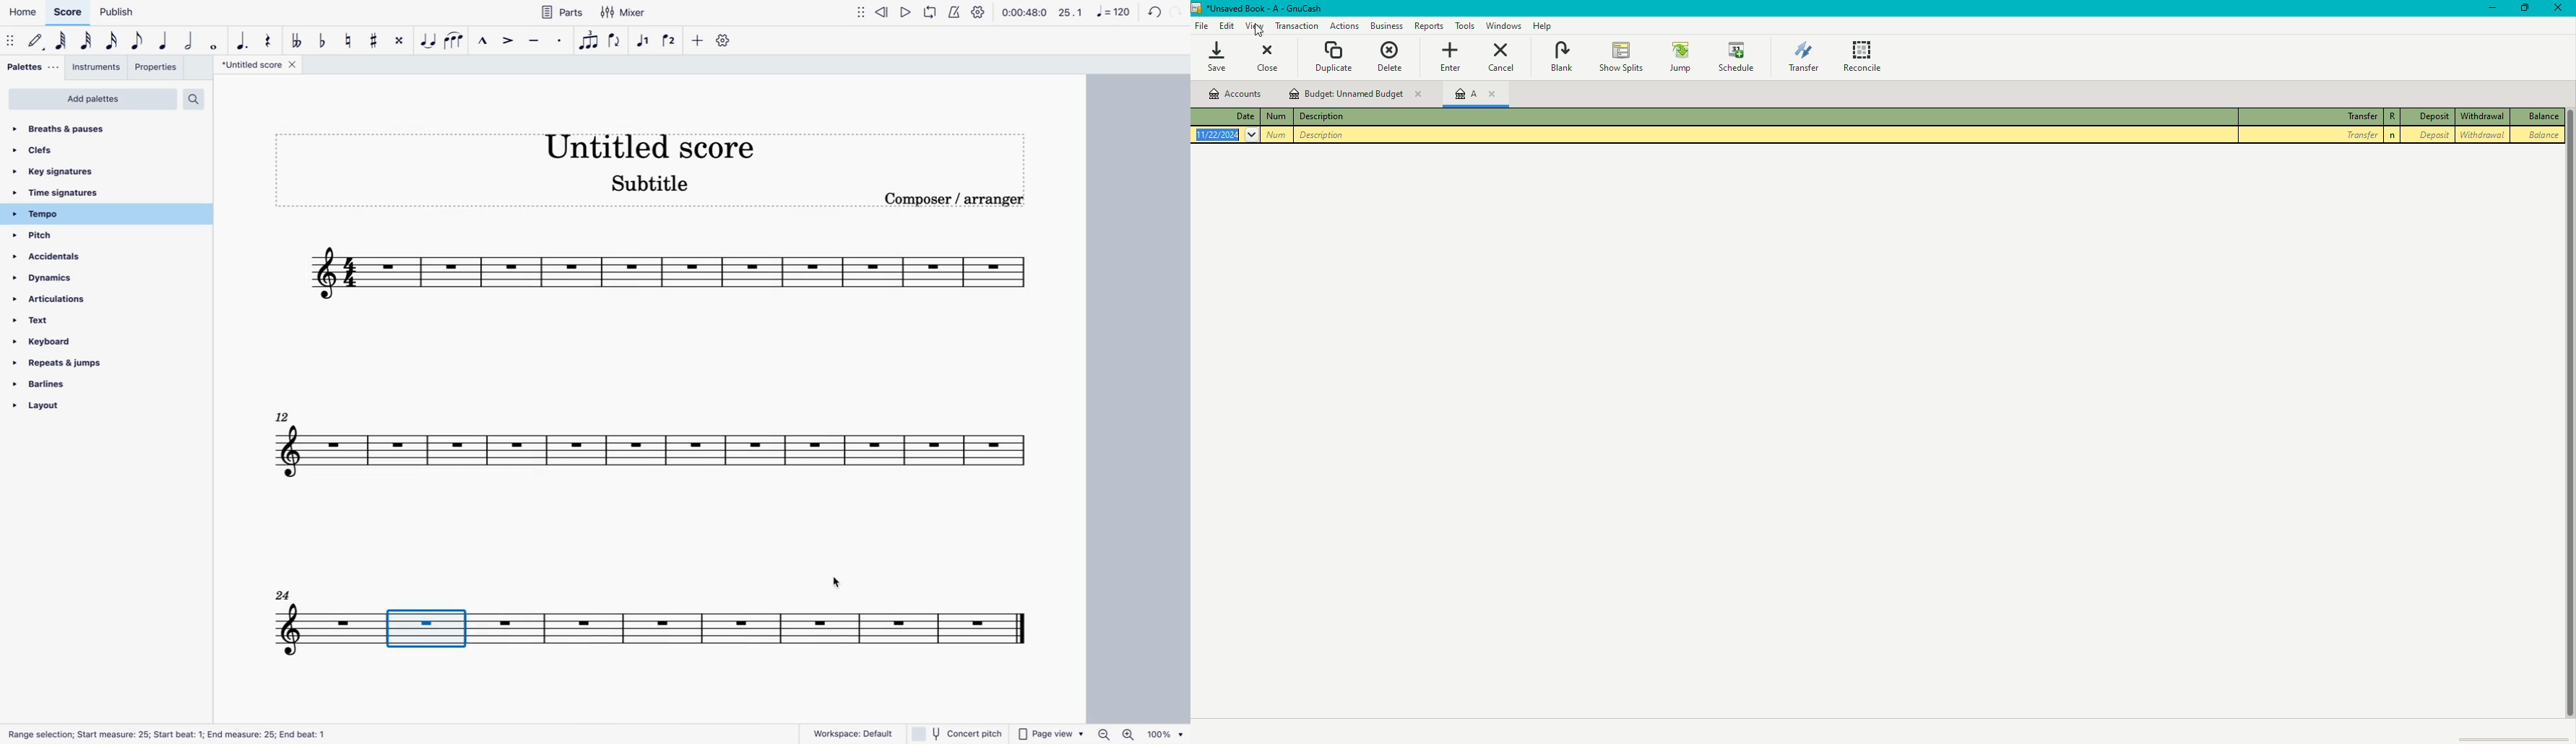  What do you see at coordinates (699, 41) in the screenshot?
I see `more` at bounding box center [699, 41].